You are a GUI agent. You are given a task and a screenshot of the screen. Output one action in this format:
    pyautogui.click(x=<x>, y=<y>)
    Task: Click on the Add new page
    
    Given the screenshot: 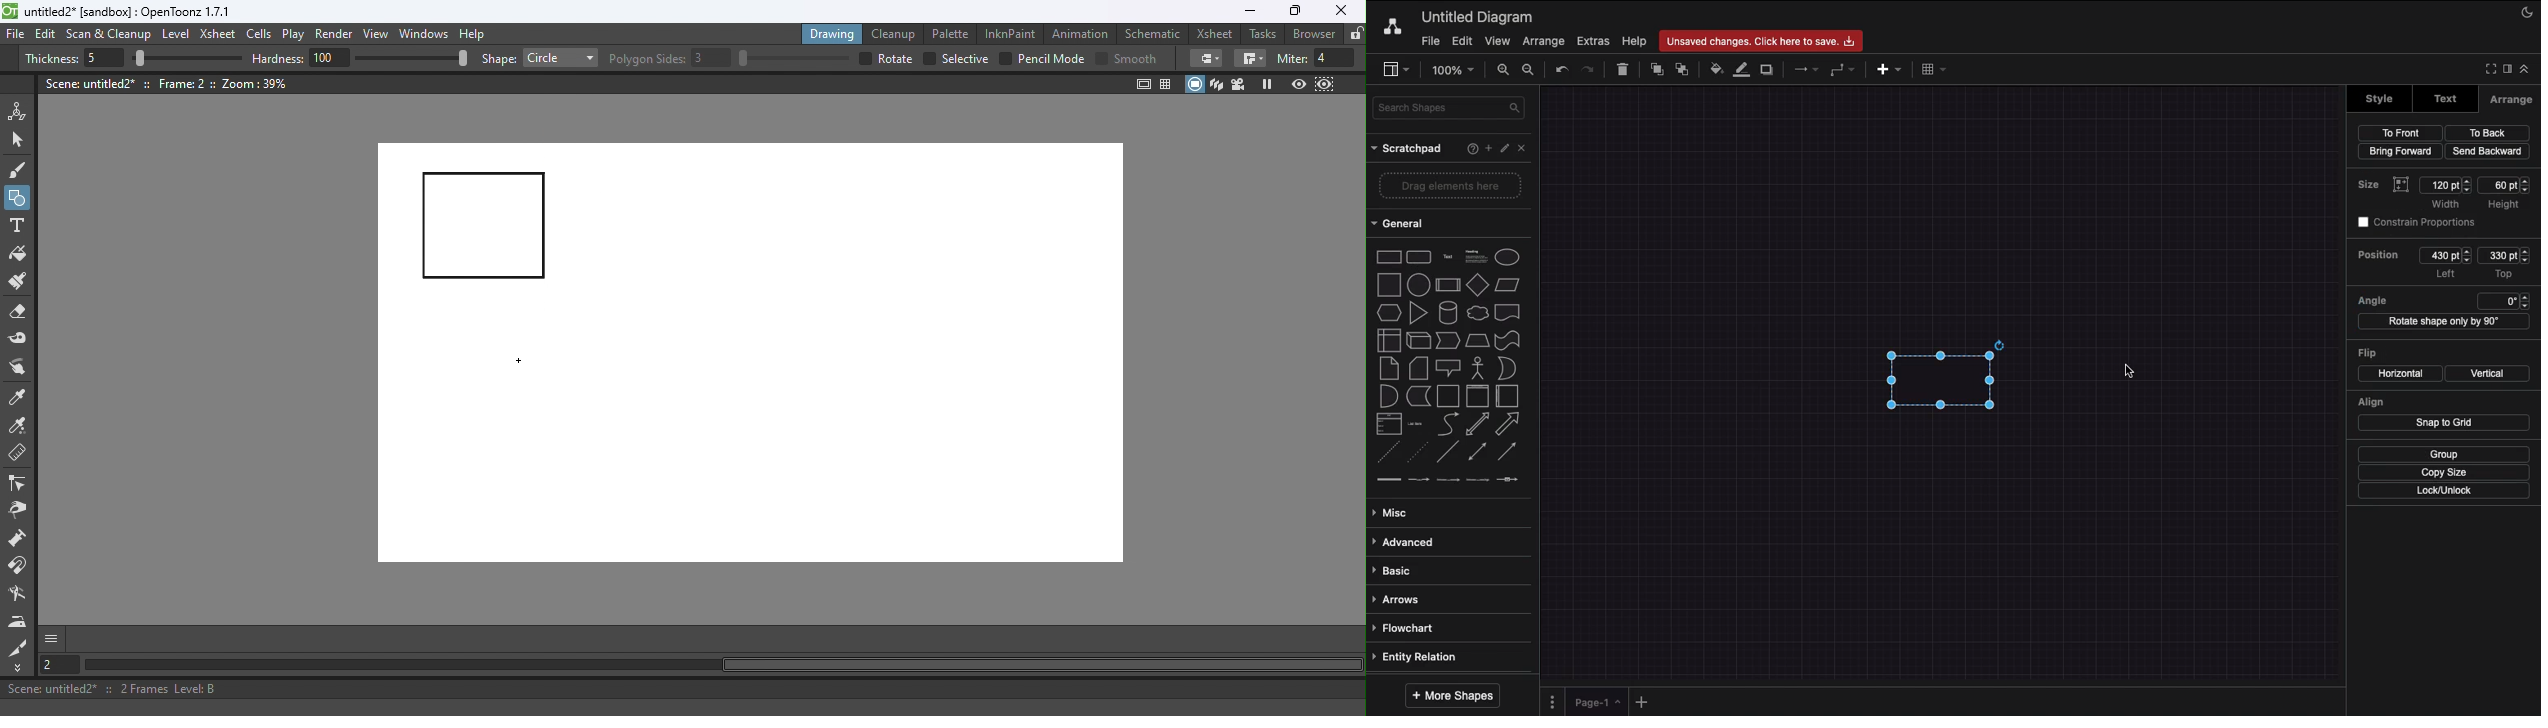 What is the action you would take?
    pyautogui.click(x=1646, y=701)
    